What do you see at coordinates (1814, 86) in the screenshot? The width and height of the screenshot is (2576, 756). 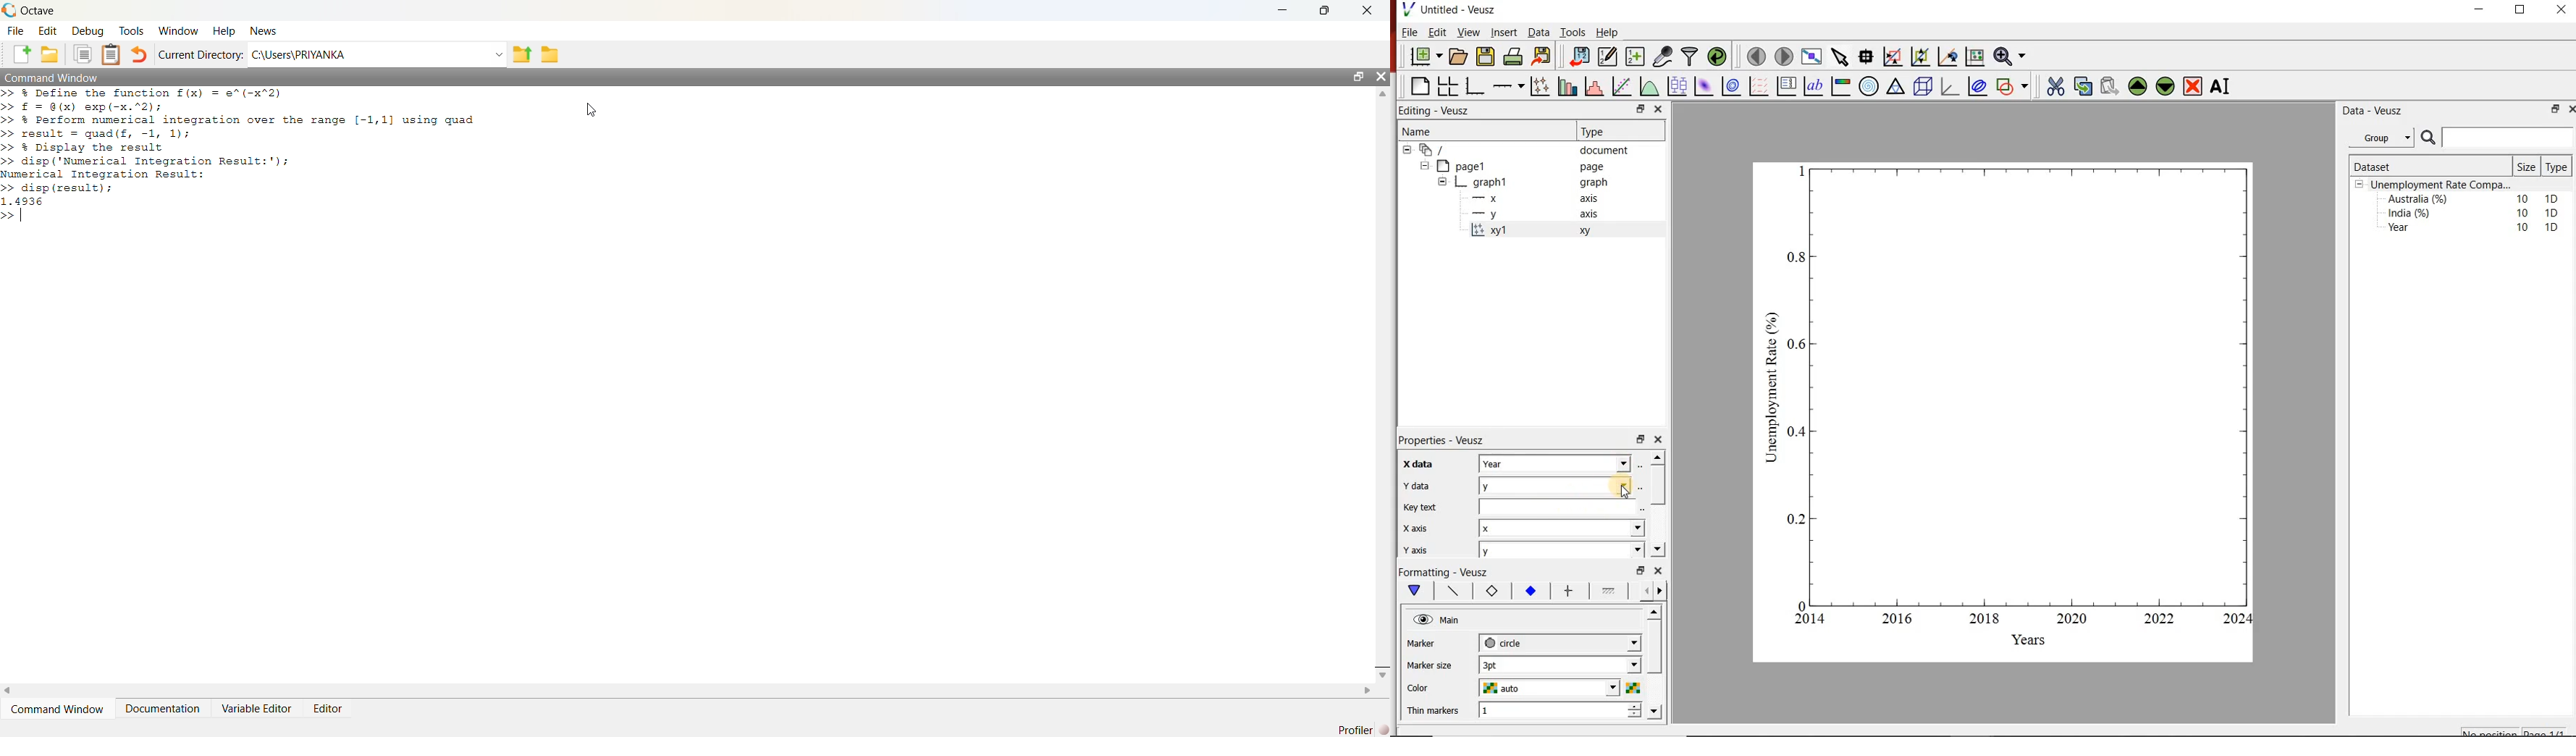 I see `text label` at bounding box center [1814, 86].